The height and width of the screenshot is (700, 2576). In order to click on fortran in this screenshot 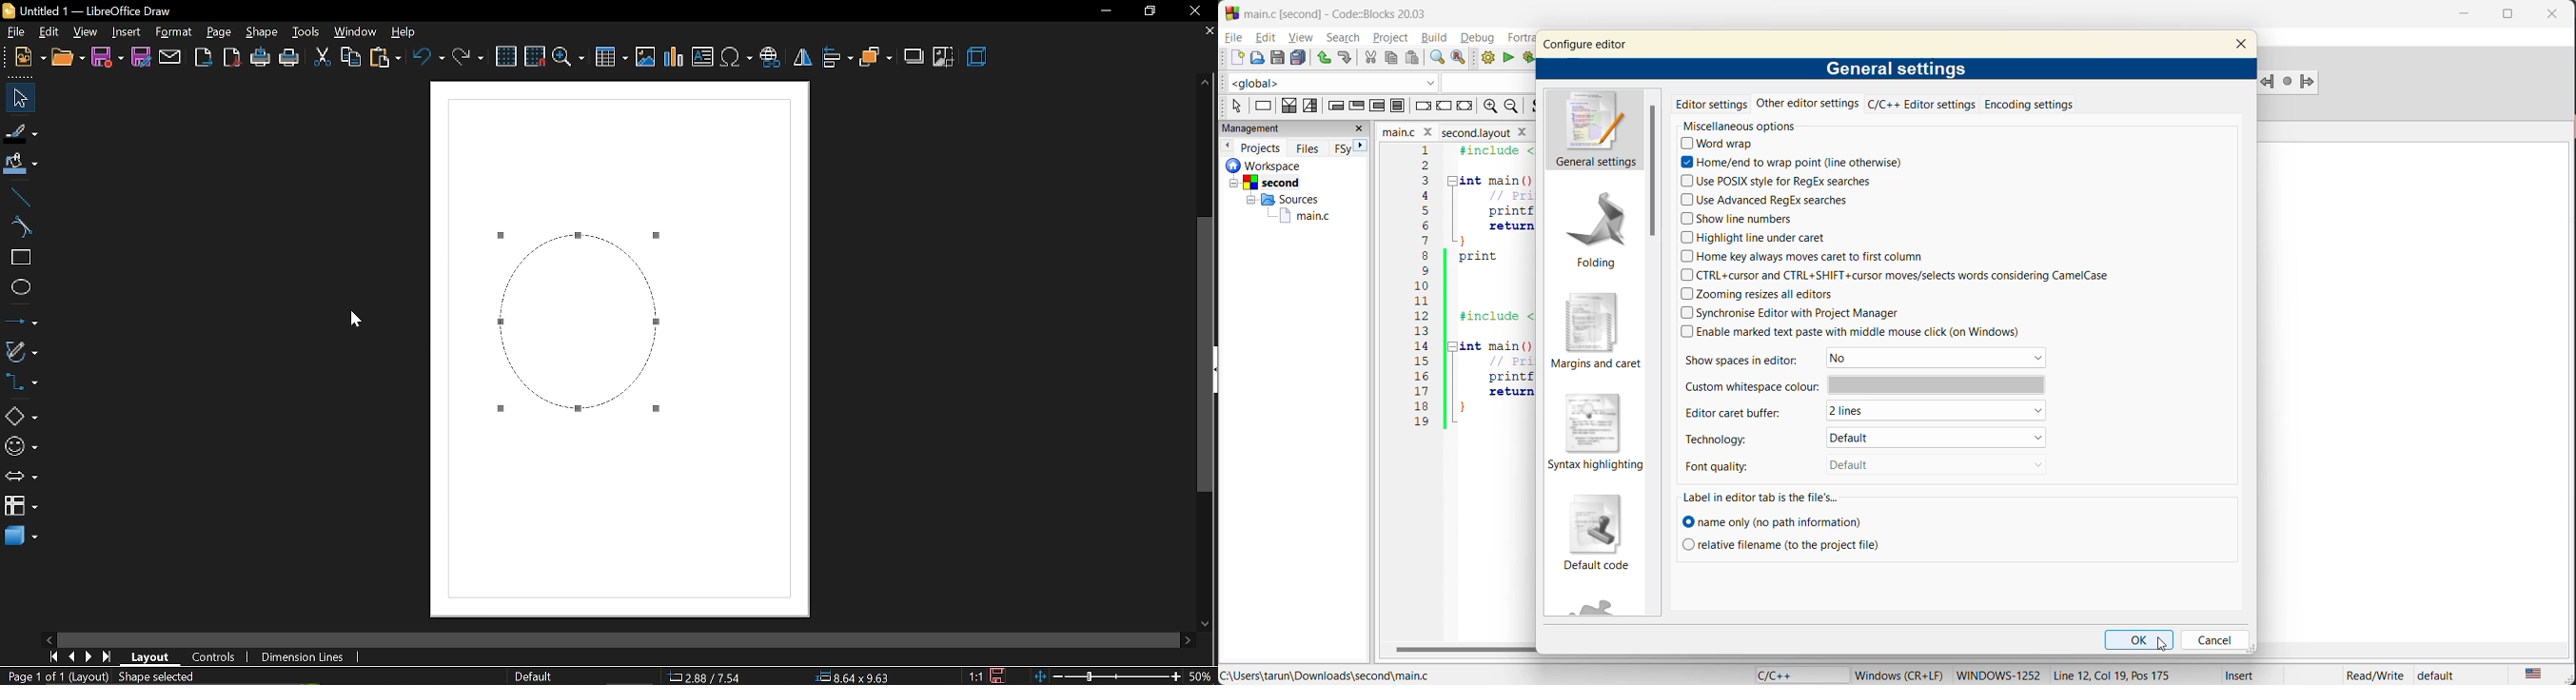, I will do `click(1516, 38)`.